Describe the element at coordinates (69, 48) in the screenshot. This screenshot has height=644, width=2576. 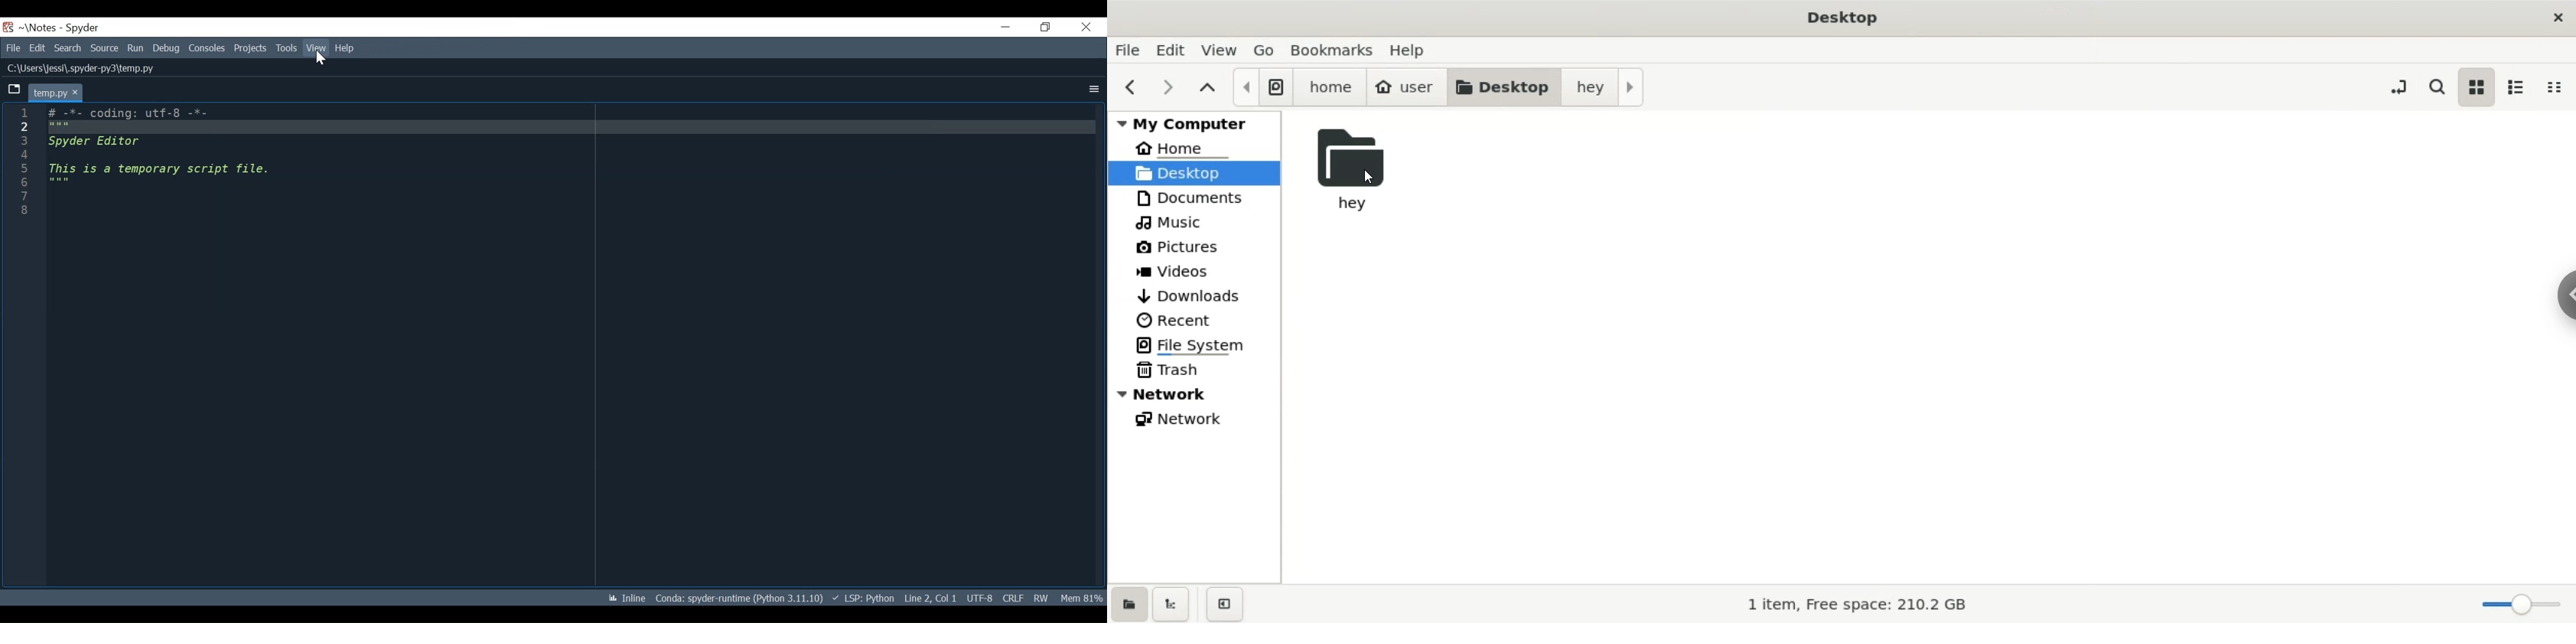
I see `Search` at that location.